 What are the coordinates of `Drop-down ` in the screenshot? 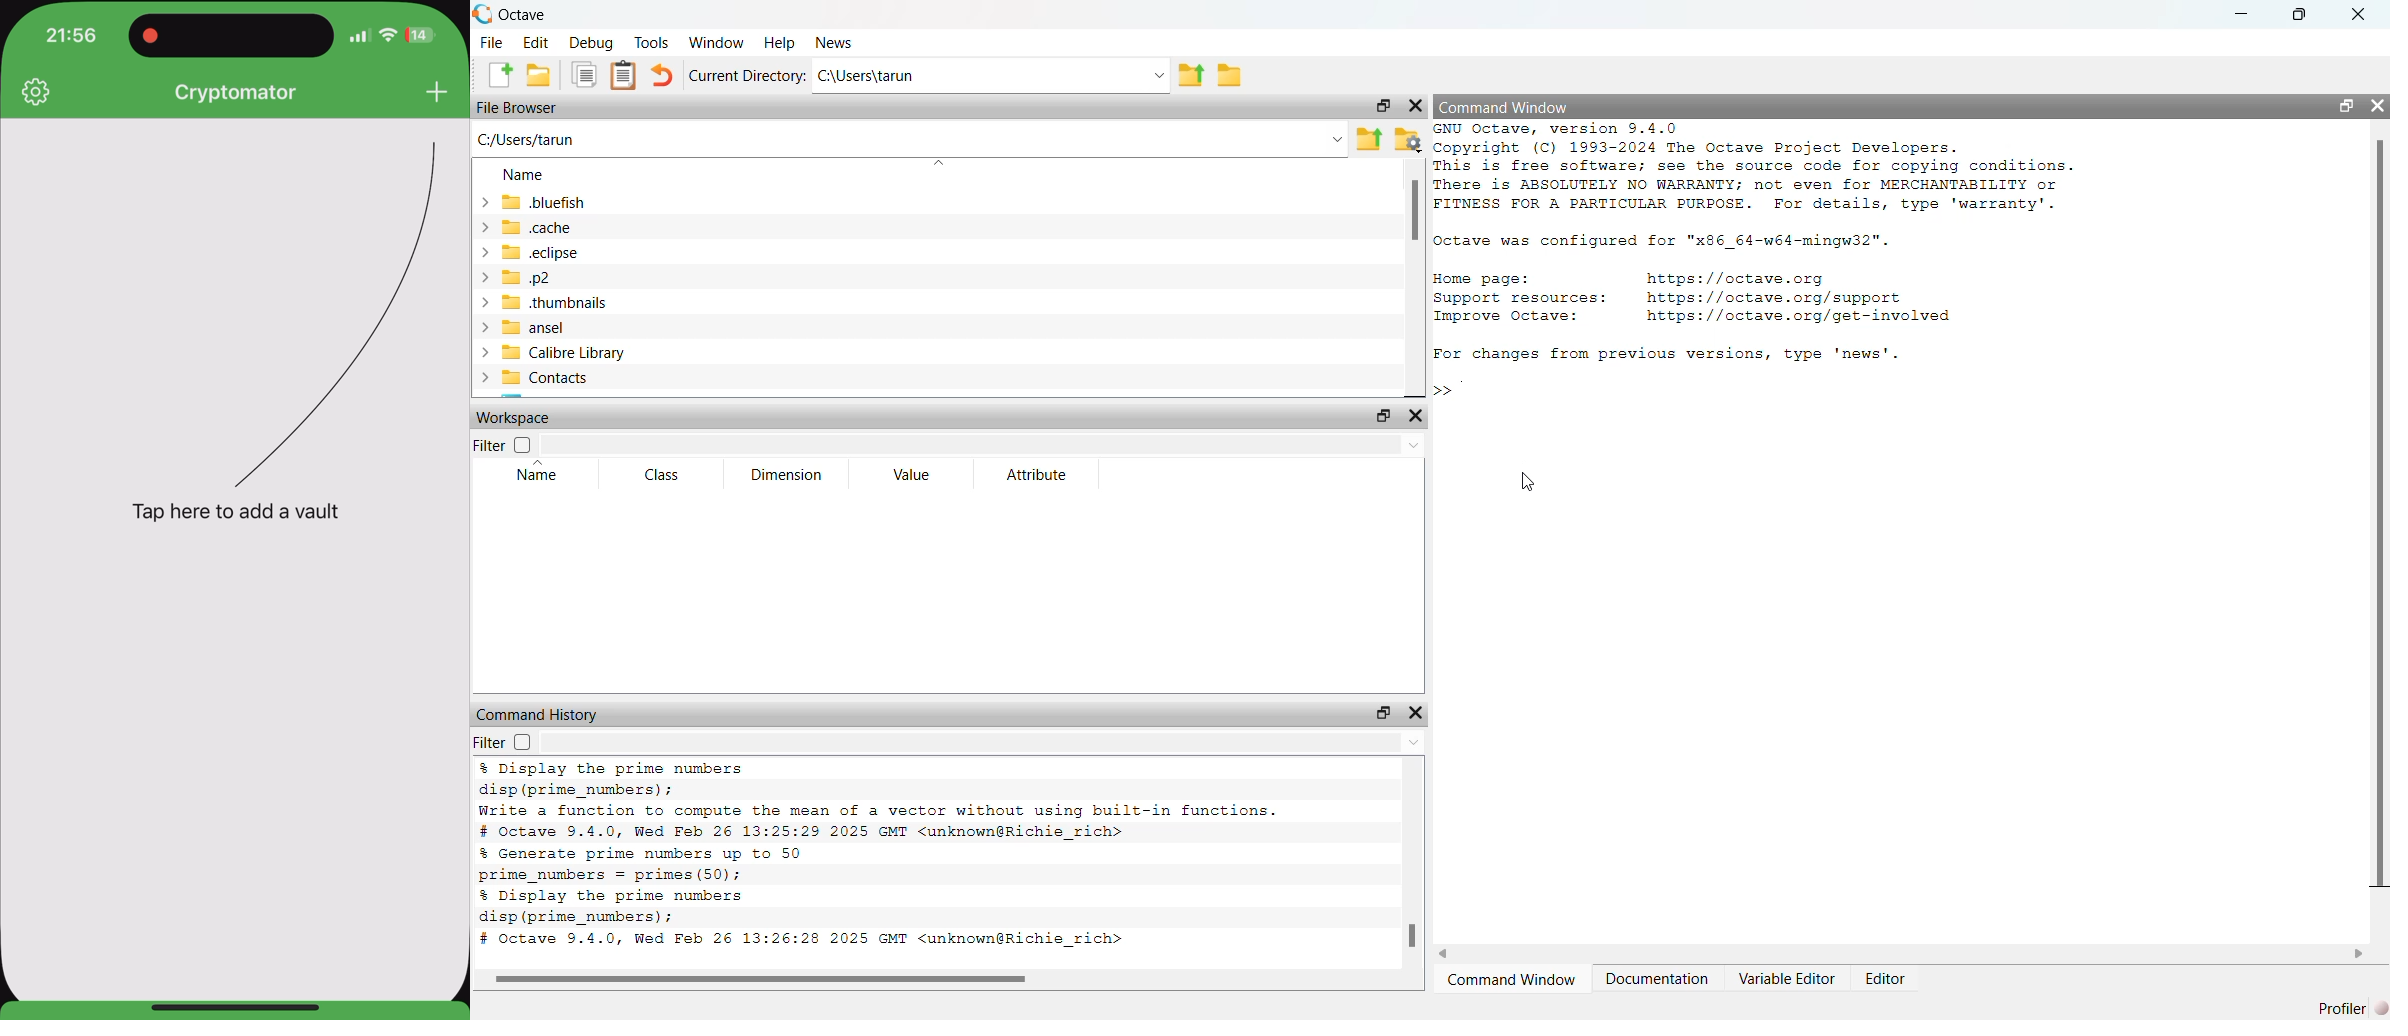 It's located at (1414, 445).